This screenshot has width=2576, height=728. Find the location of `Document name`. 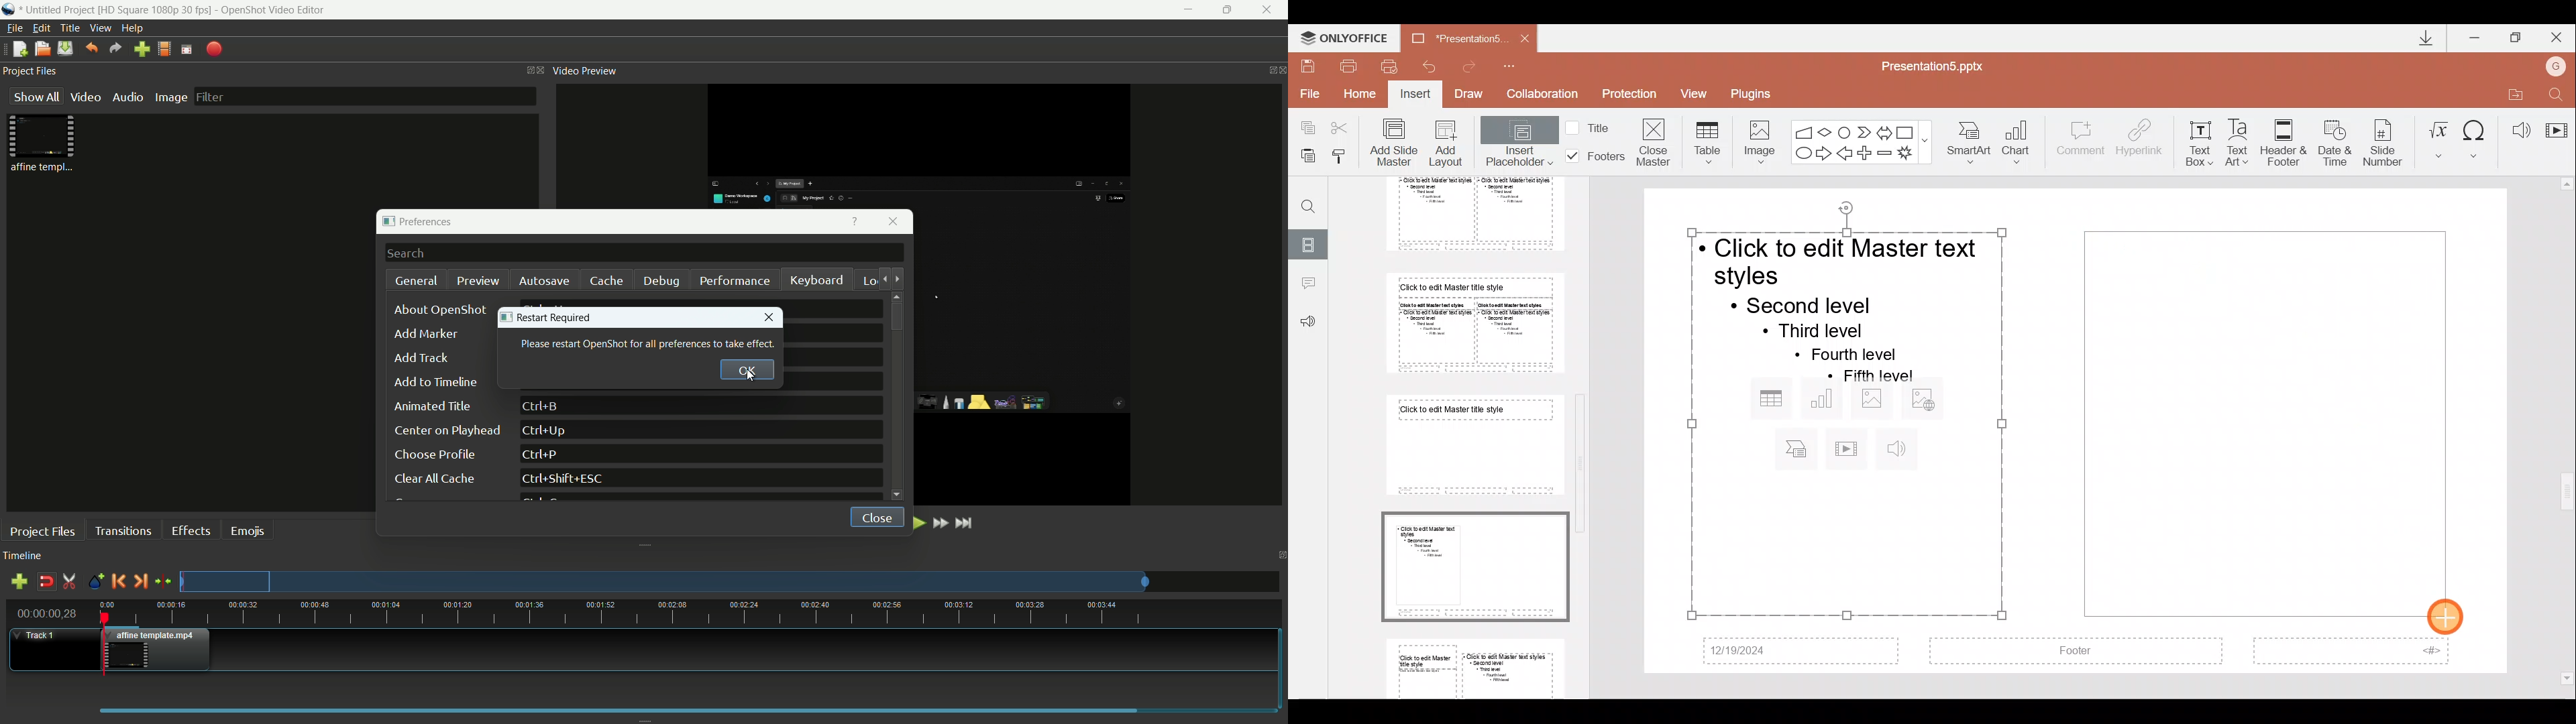

Document name is located at coordinates (1940, 65).